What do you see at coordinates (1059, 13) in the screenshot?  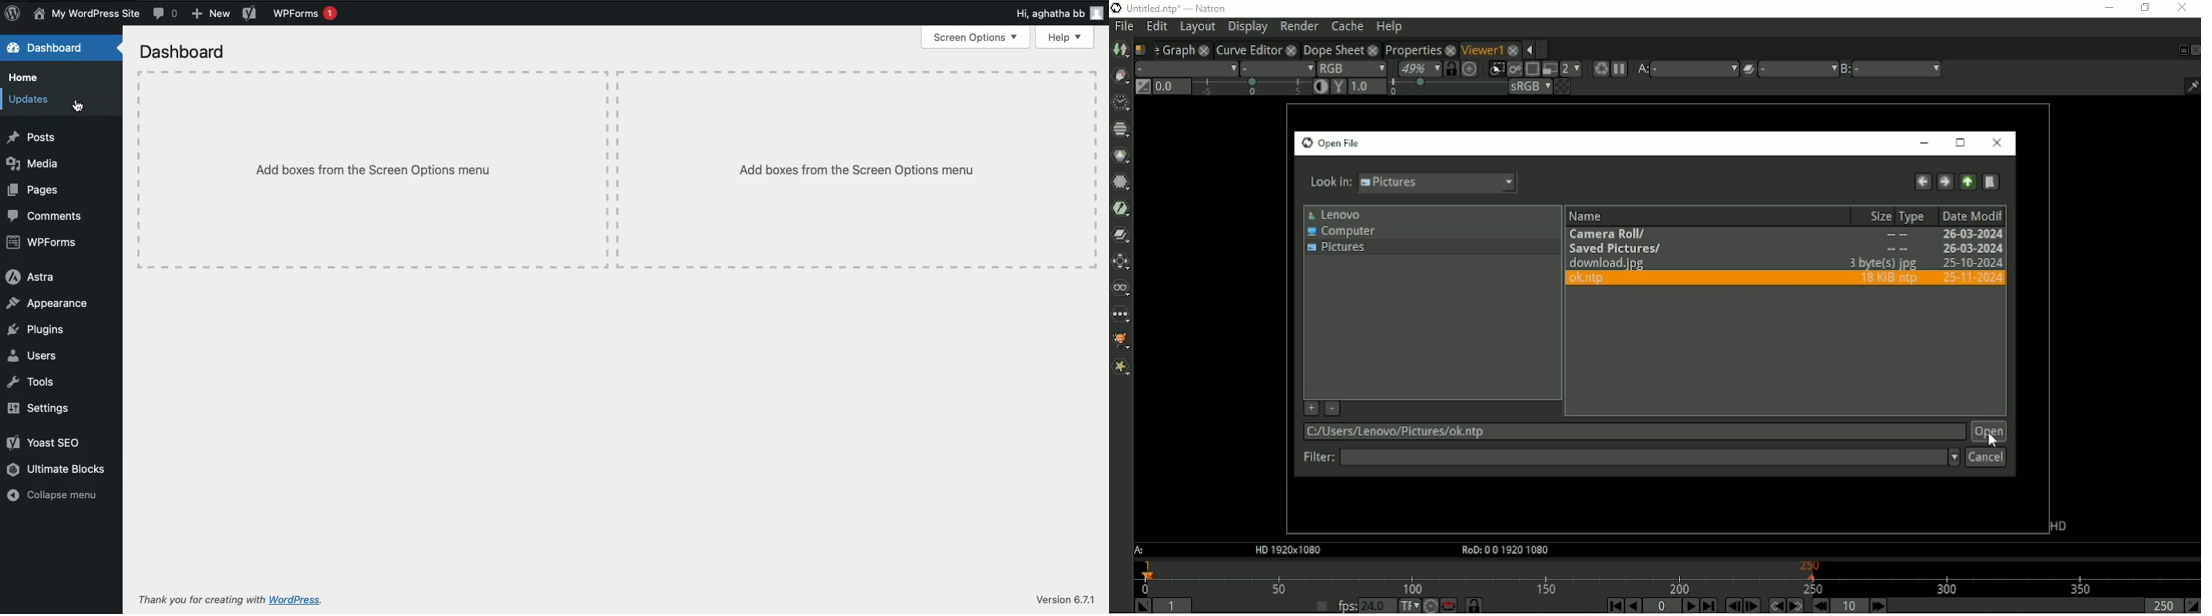 I see `Hi user` at bounding box center [1059, 13].